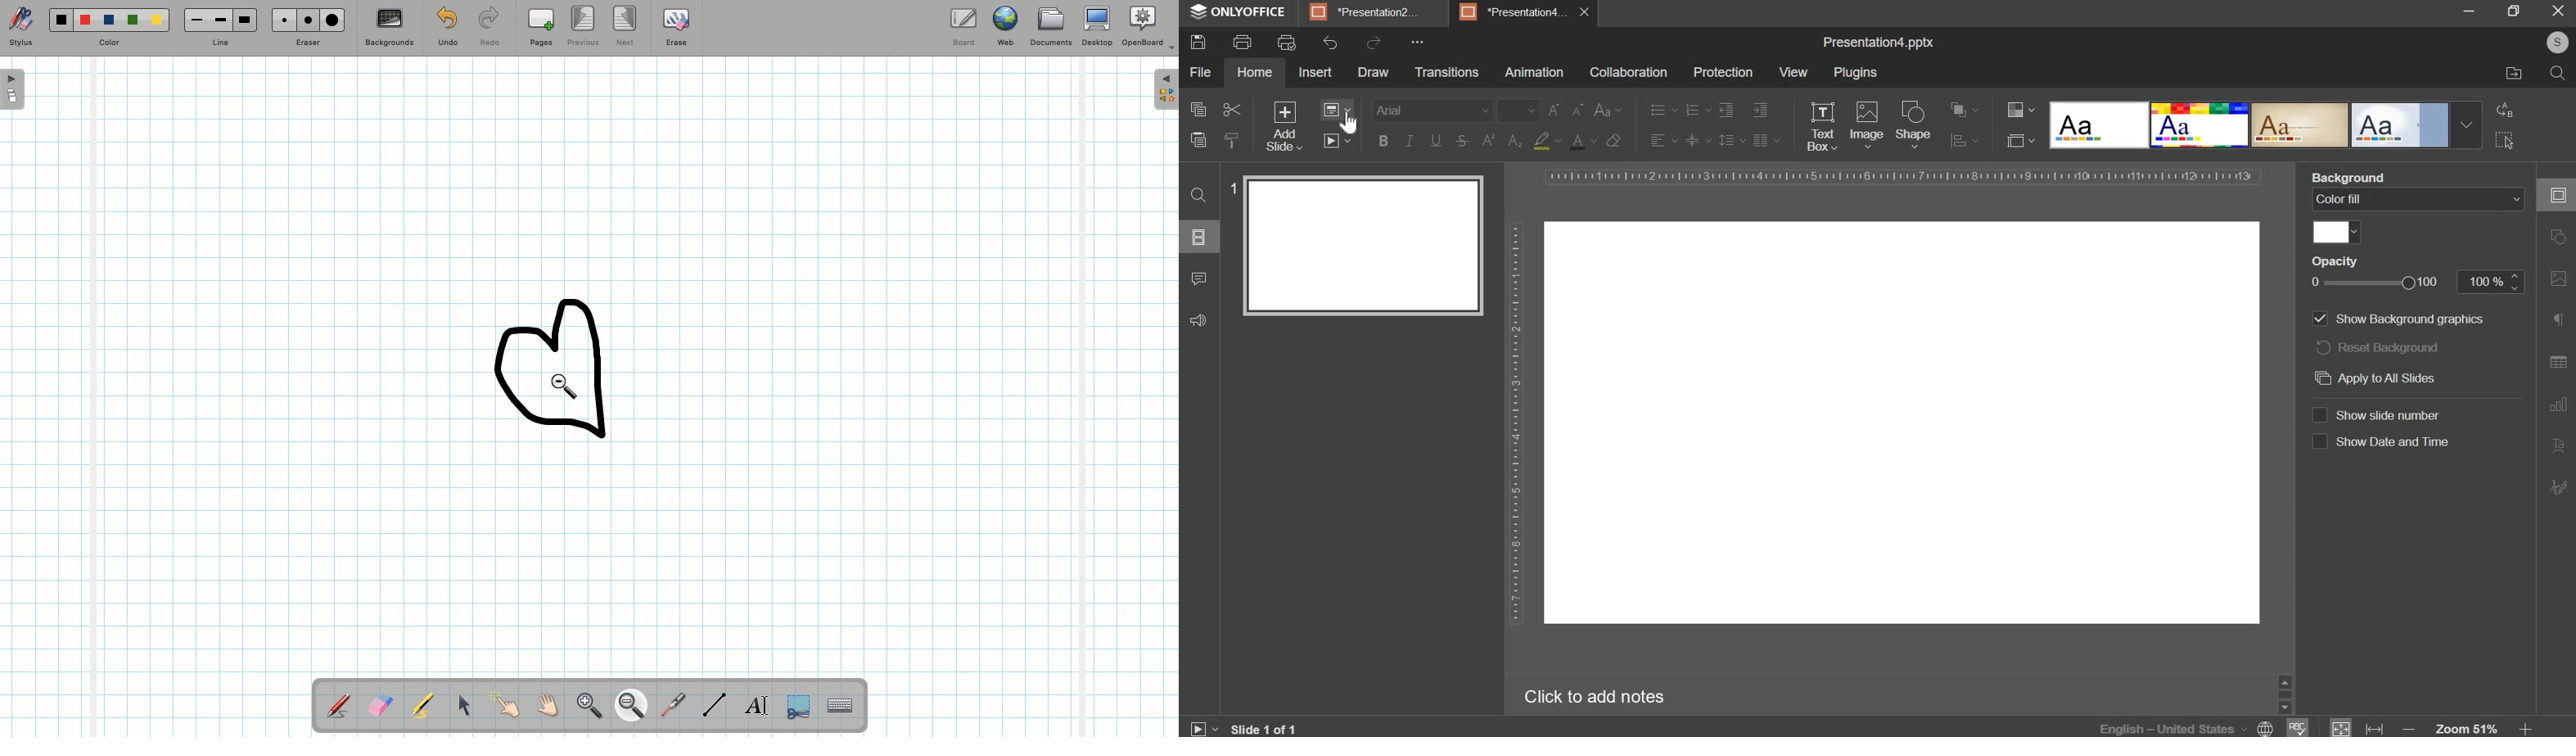  I want to click on design, so click(2301, 126).